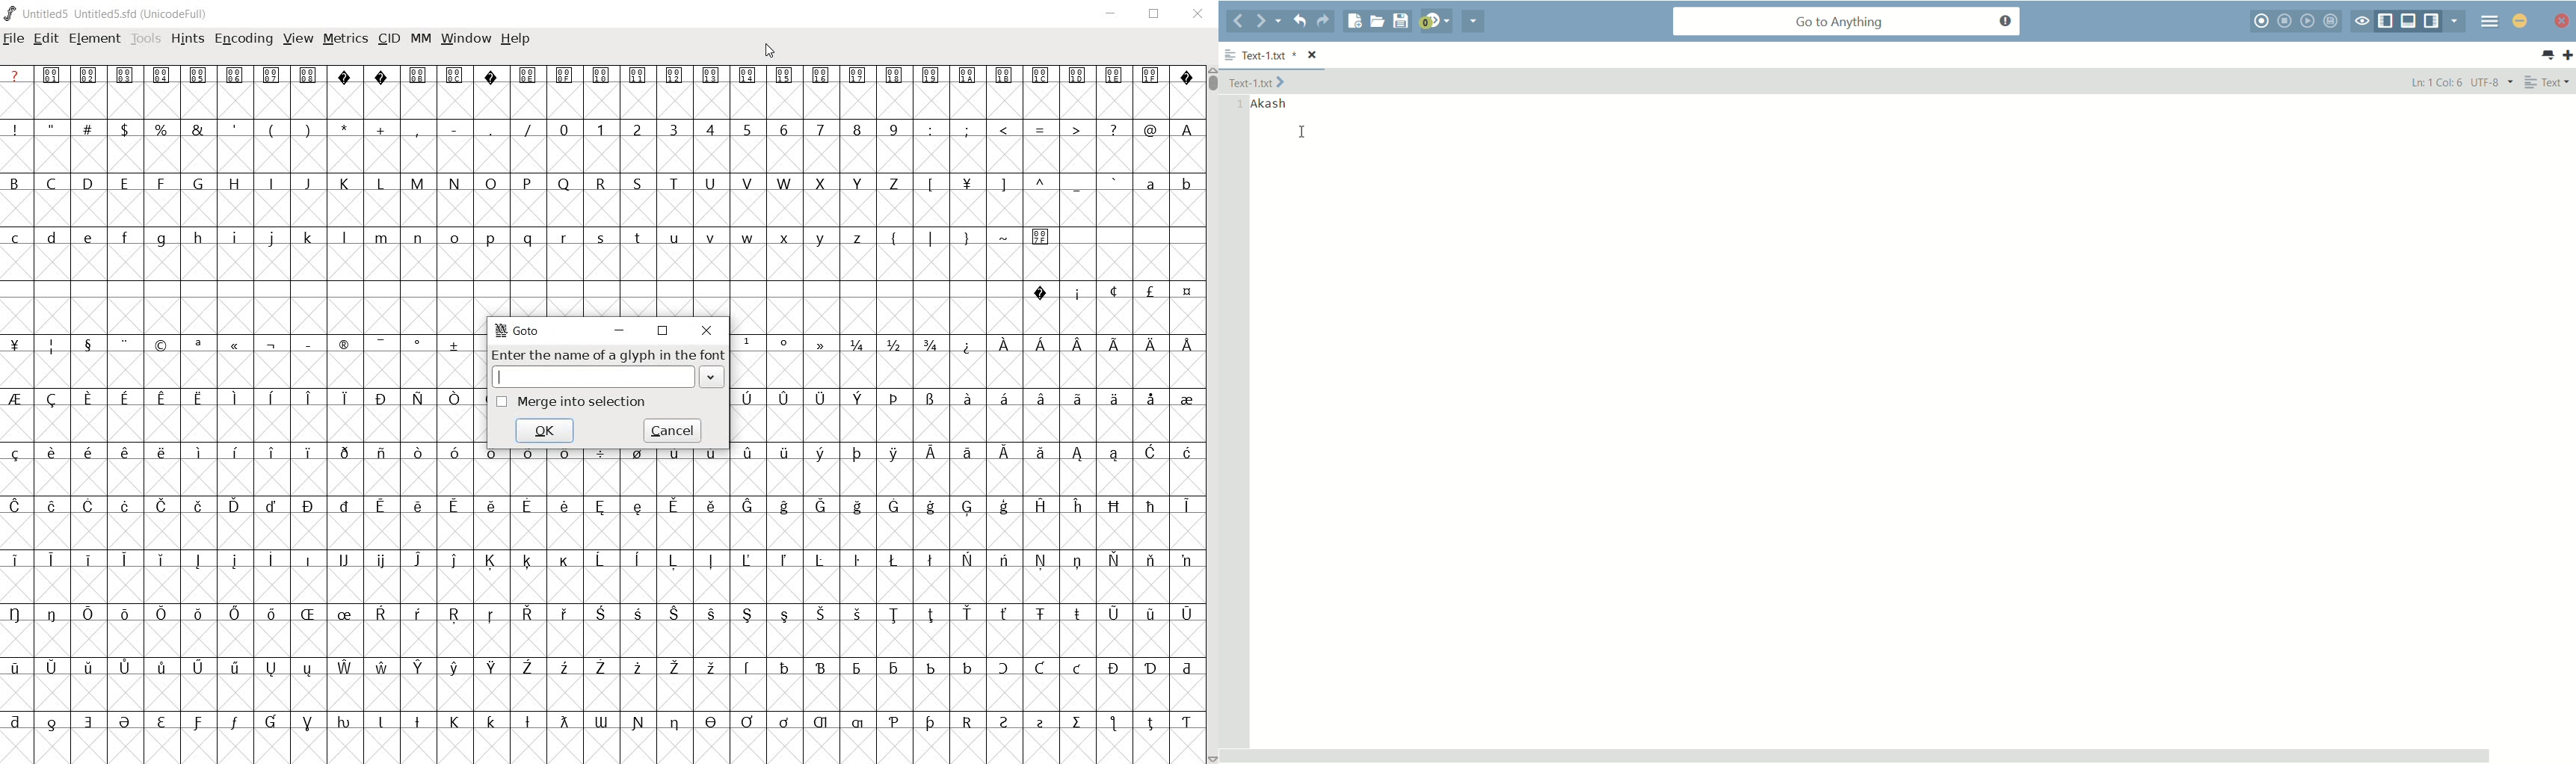  What do you see at coordinates (18, 668) in the screenshot?
I see `Symbol` at bounding box center [18, 668].